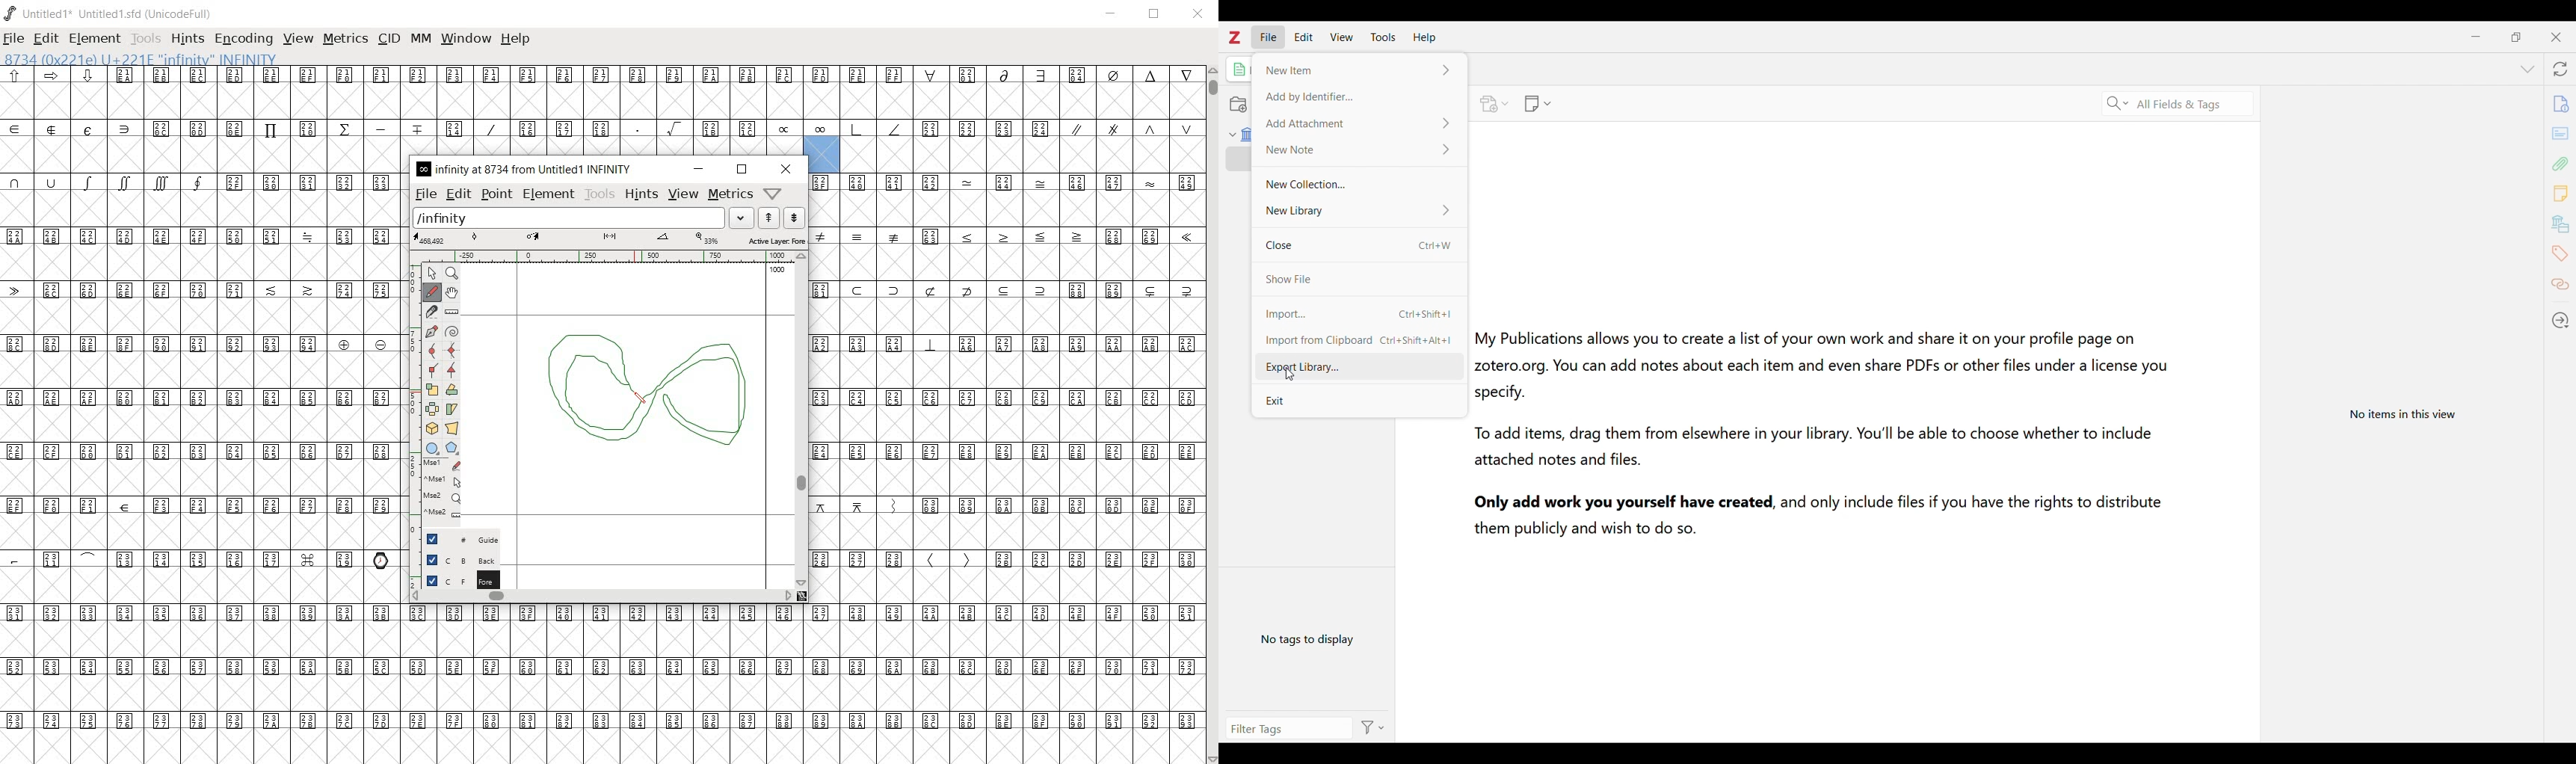 The width and height of the screenshot is (2576, 784). I want to click on View, so click(1342, 37).